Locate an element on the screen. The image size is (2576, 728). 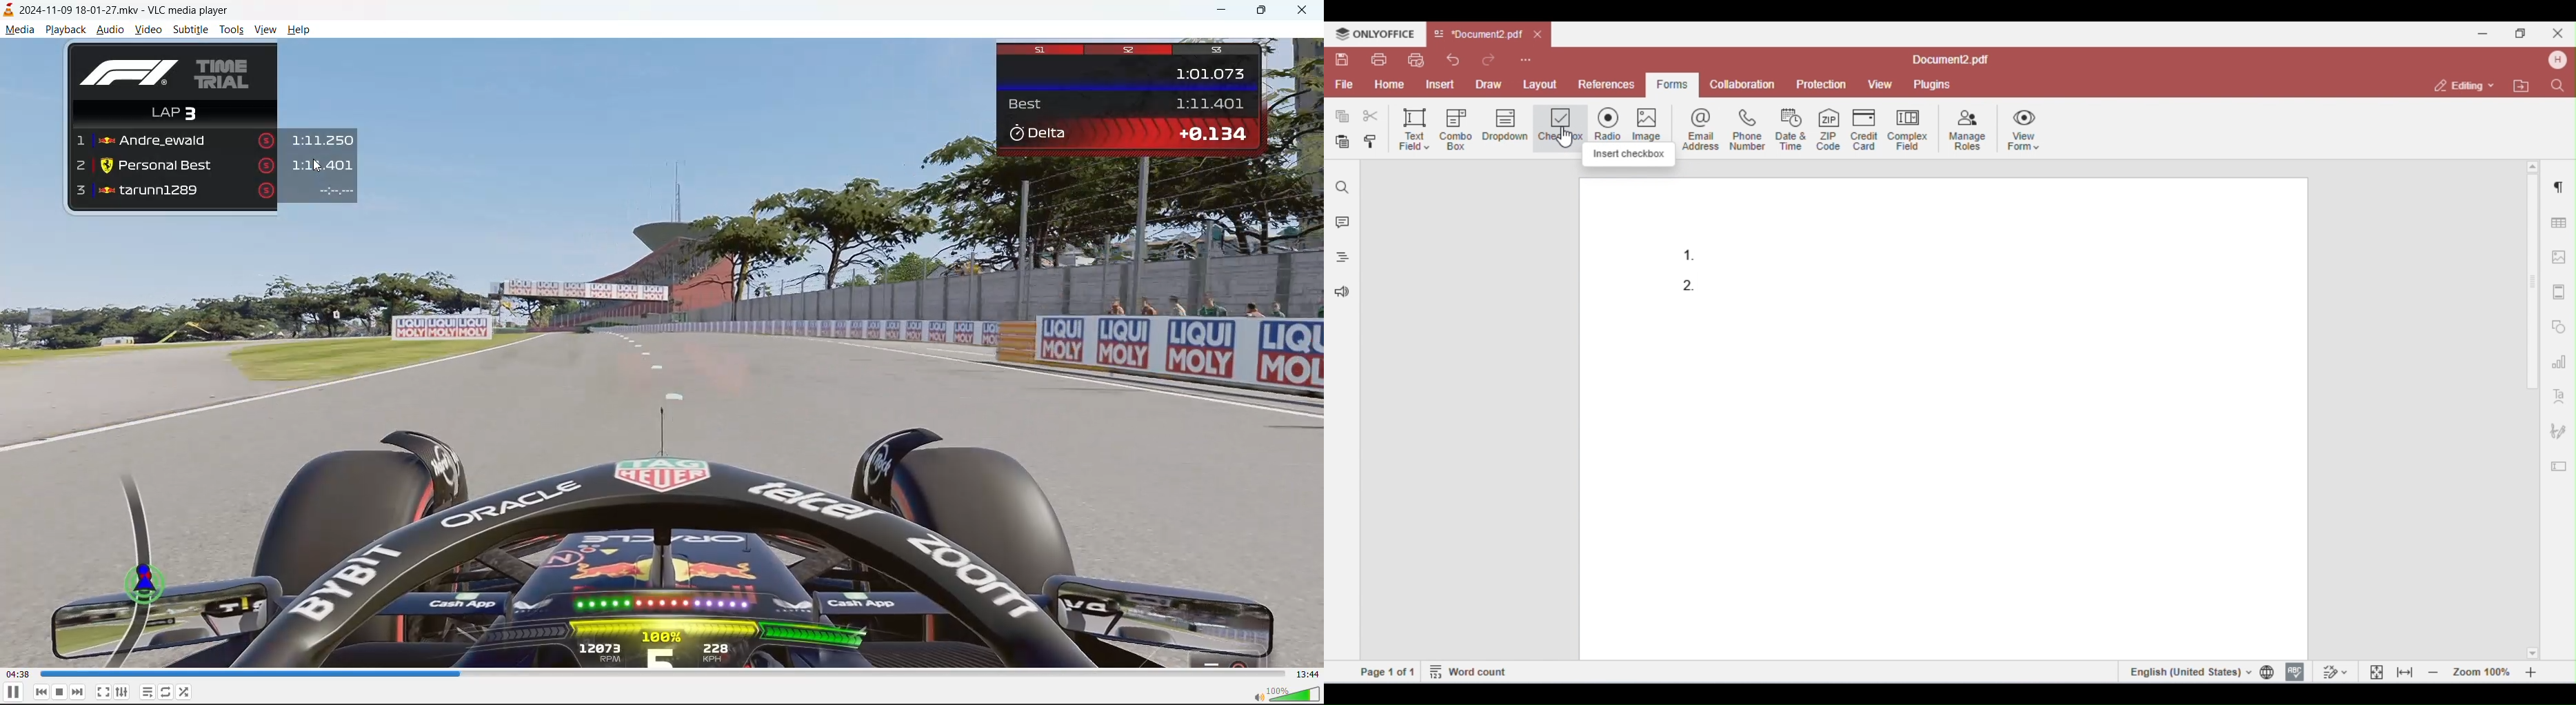
current play time is located at coordinates (19, 673).